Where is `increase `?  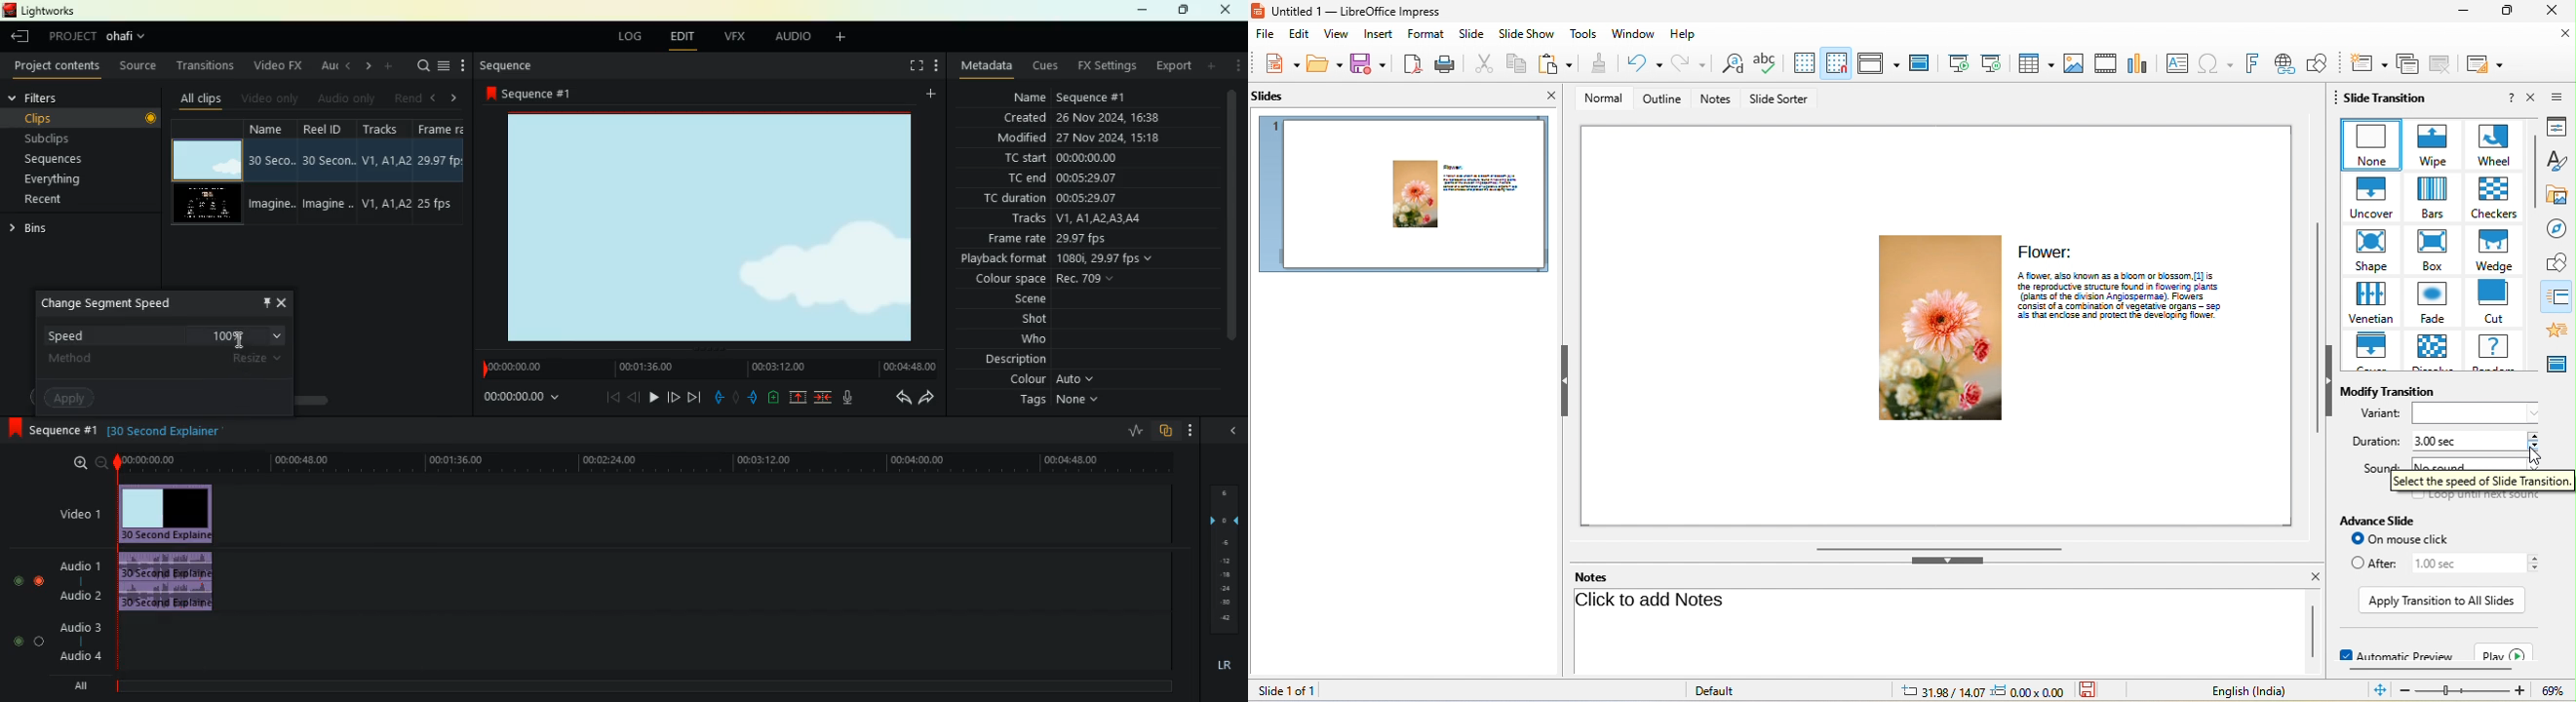 increase  is located at coordinates (2534, 557).